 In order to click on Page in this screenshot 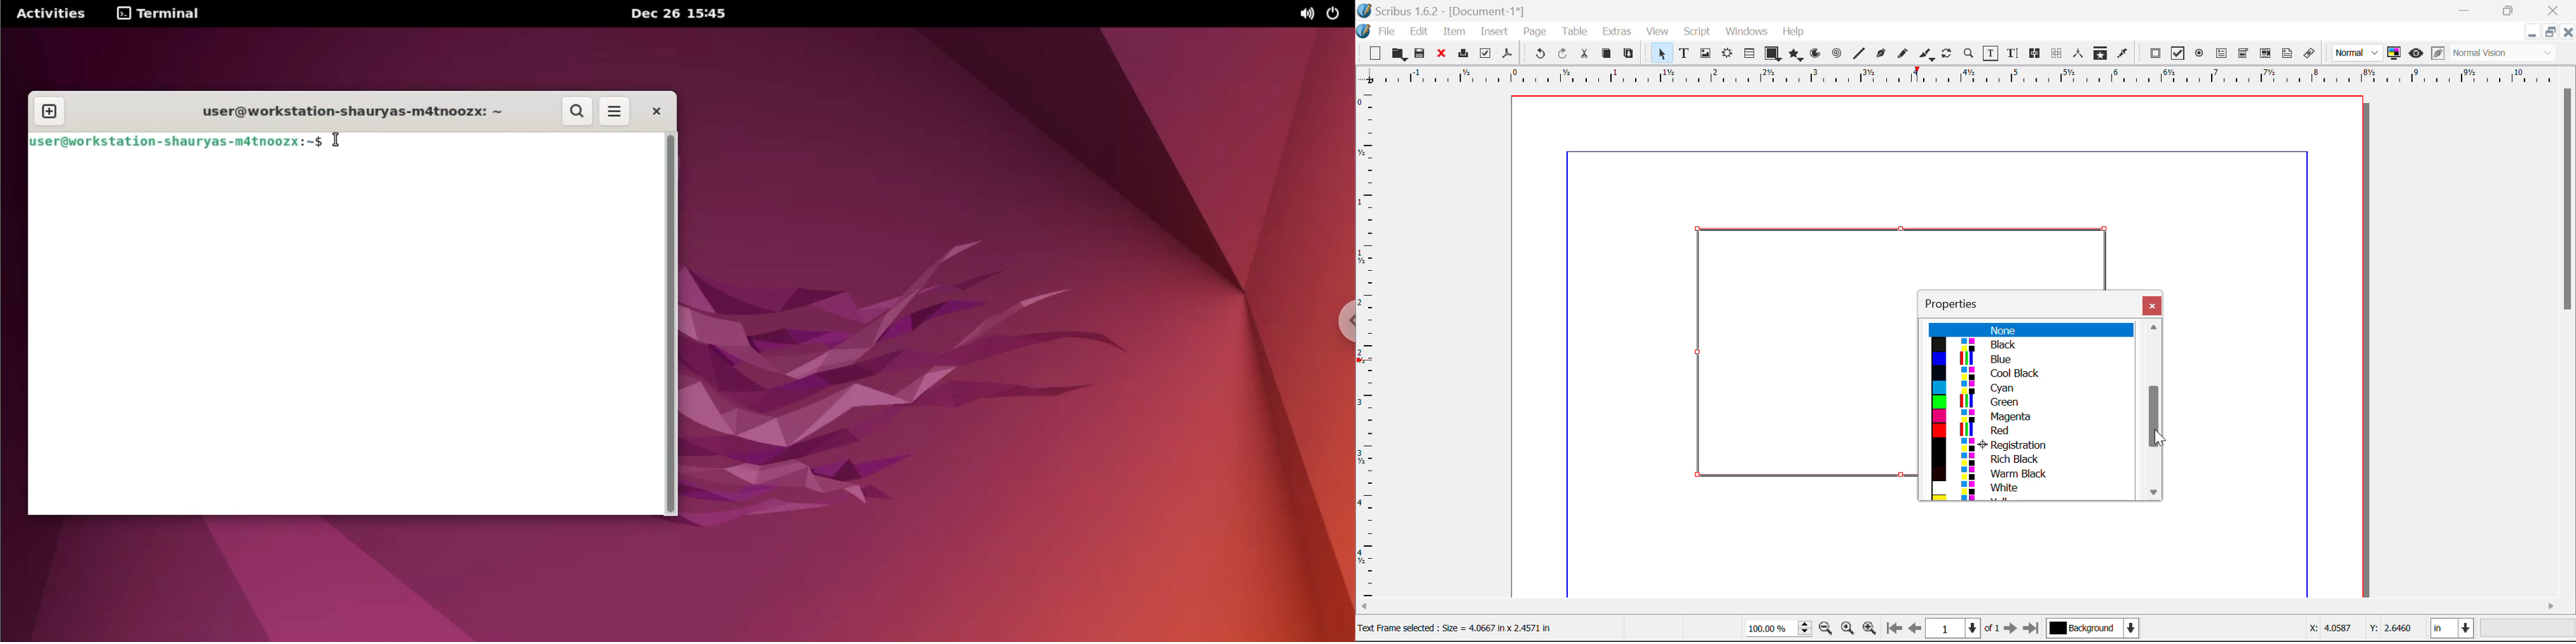, I will do `click(1534, 32)`.